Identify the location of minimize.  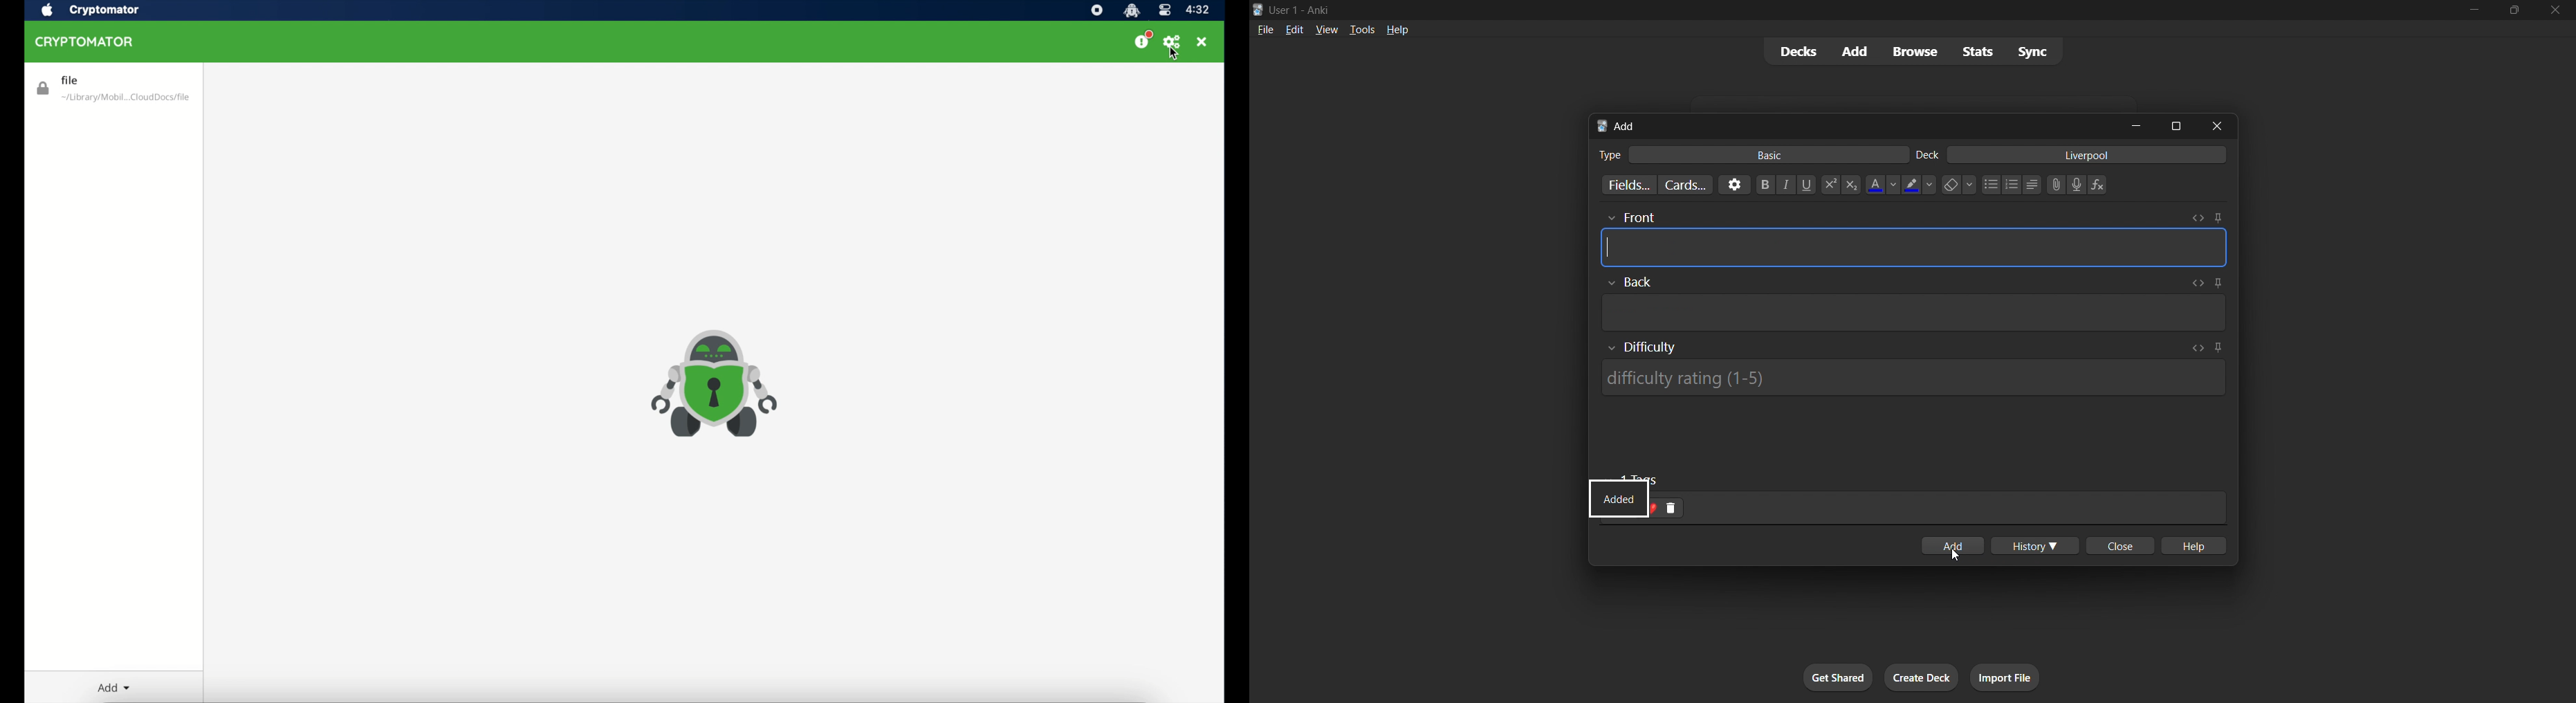
(2139, 127).